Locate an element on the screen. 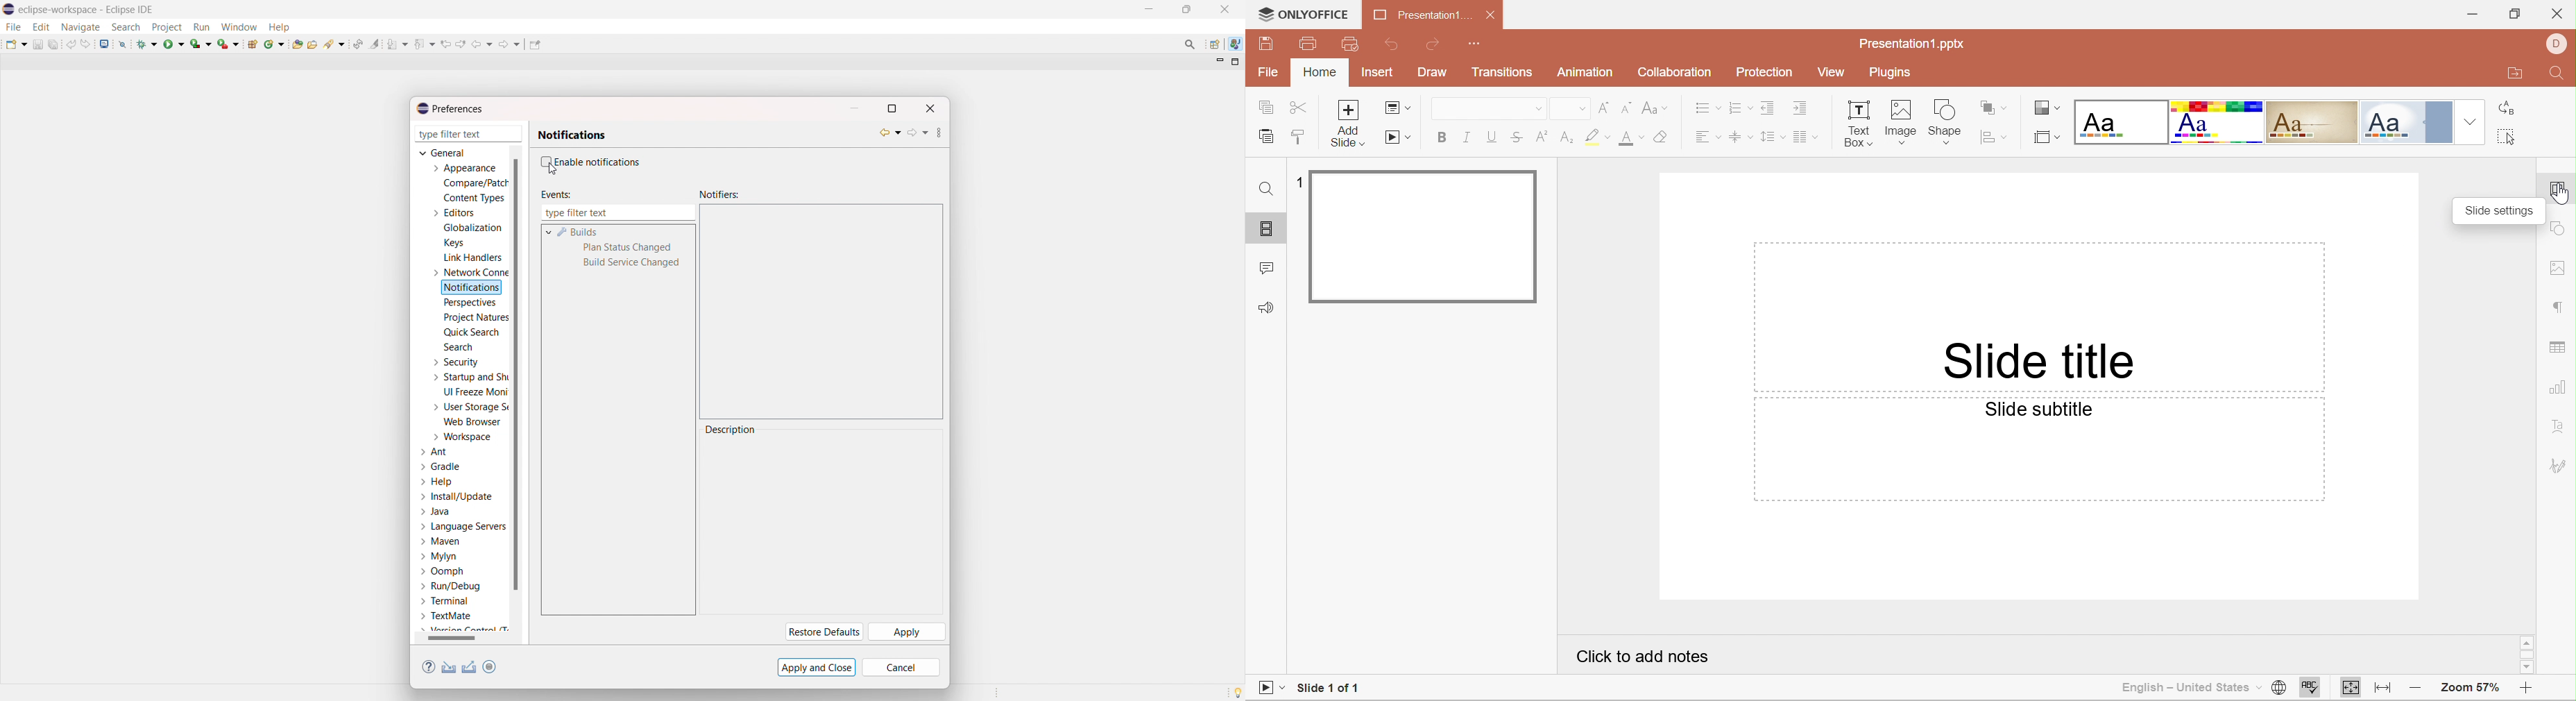 The height and width of the screenshot is (728, 2576). Zoom out is located at coordinates (2416, 689).